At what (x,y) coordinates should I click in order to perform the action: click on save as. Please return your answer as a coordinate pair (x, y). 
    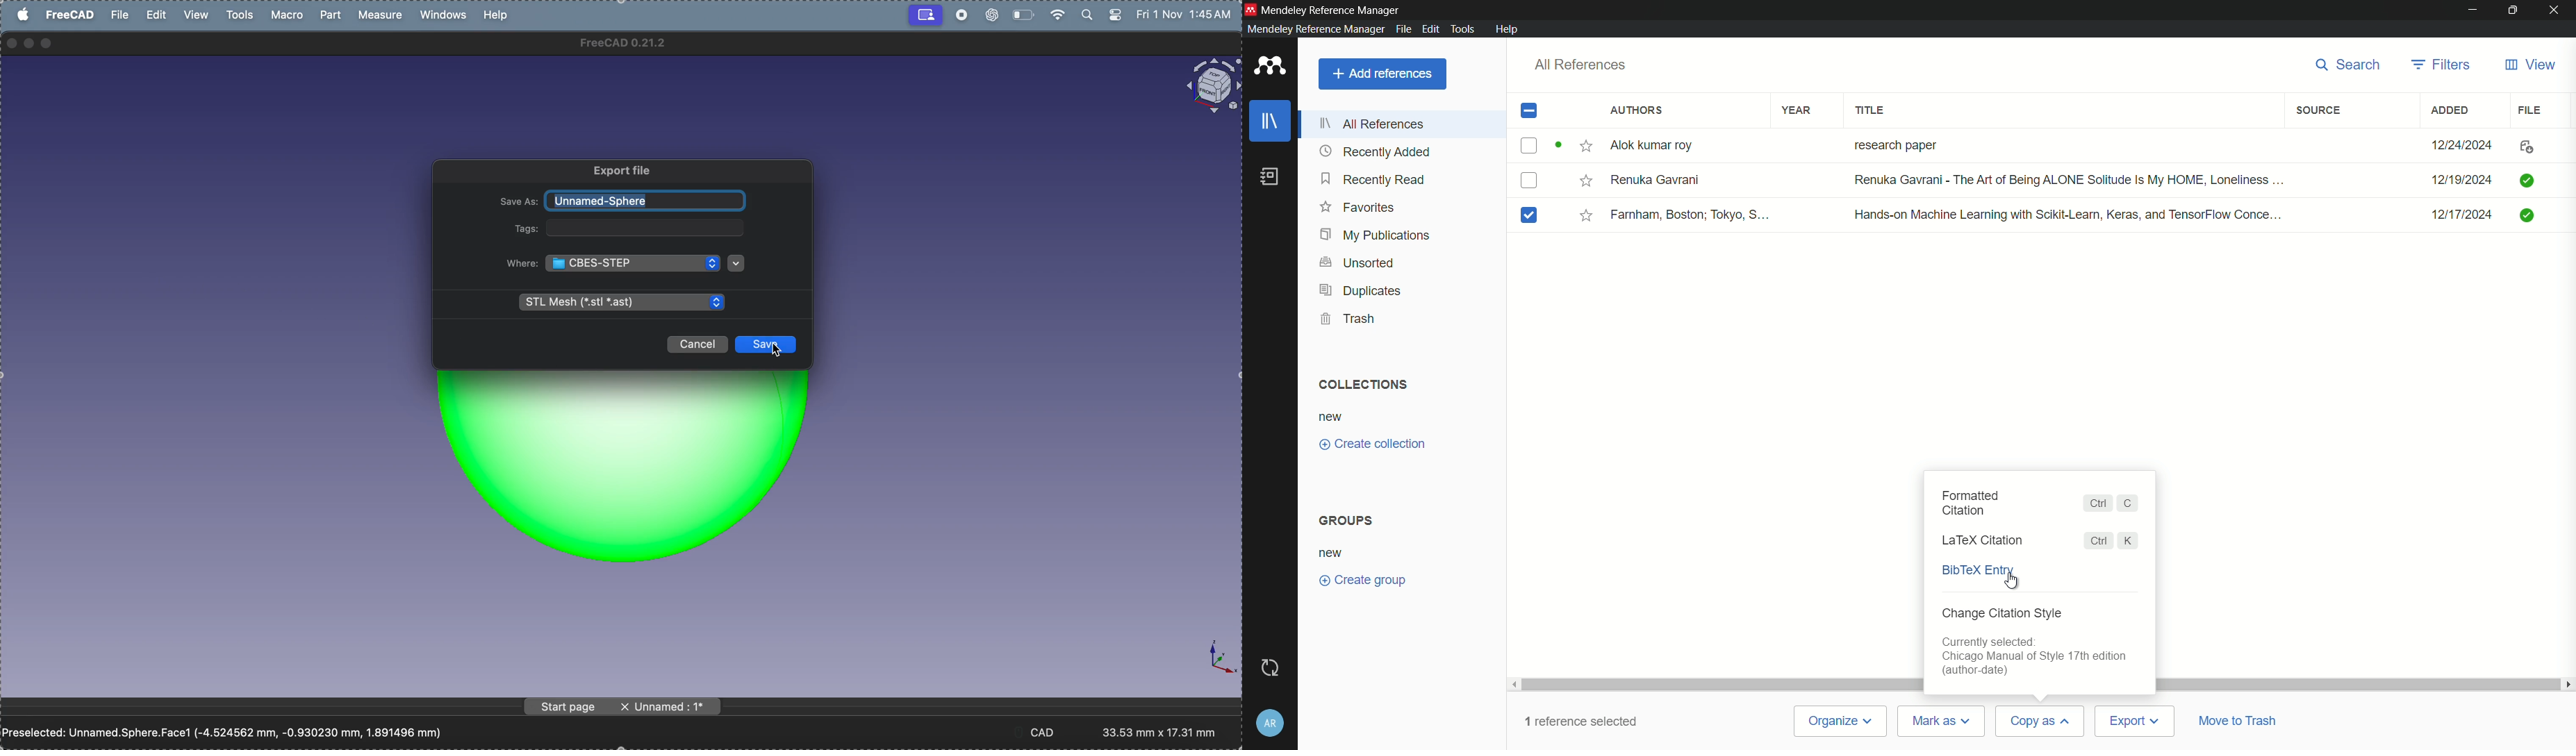
    Looking at the image, I should click on (517, 201).